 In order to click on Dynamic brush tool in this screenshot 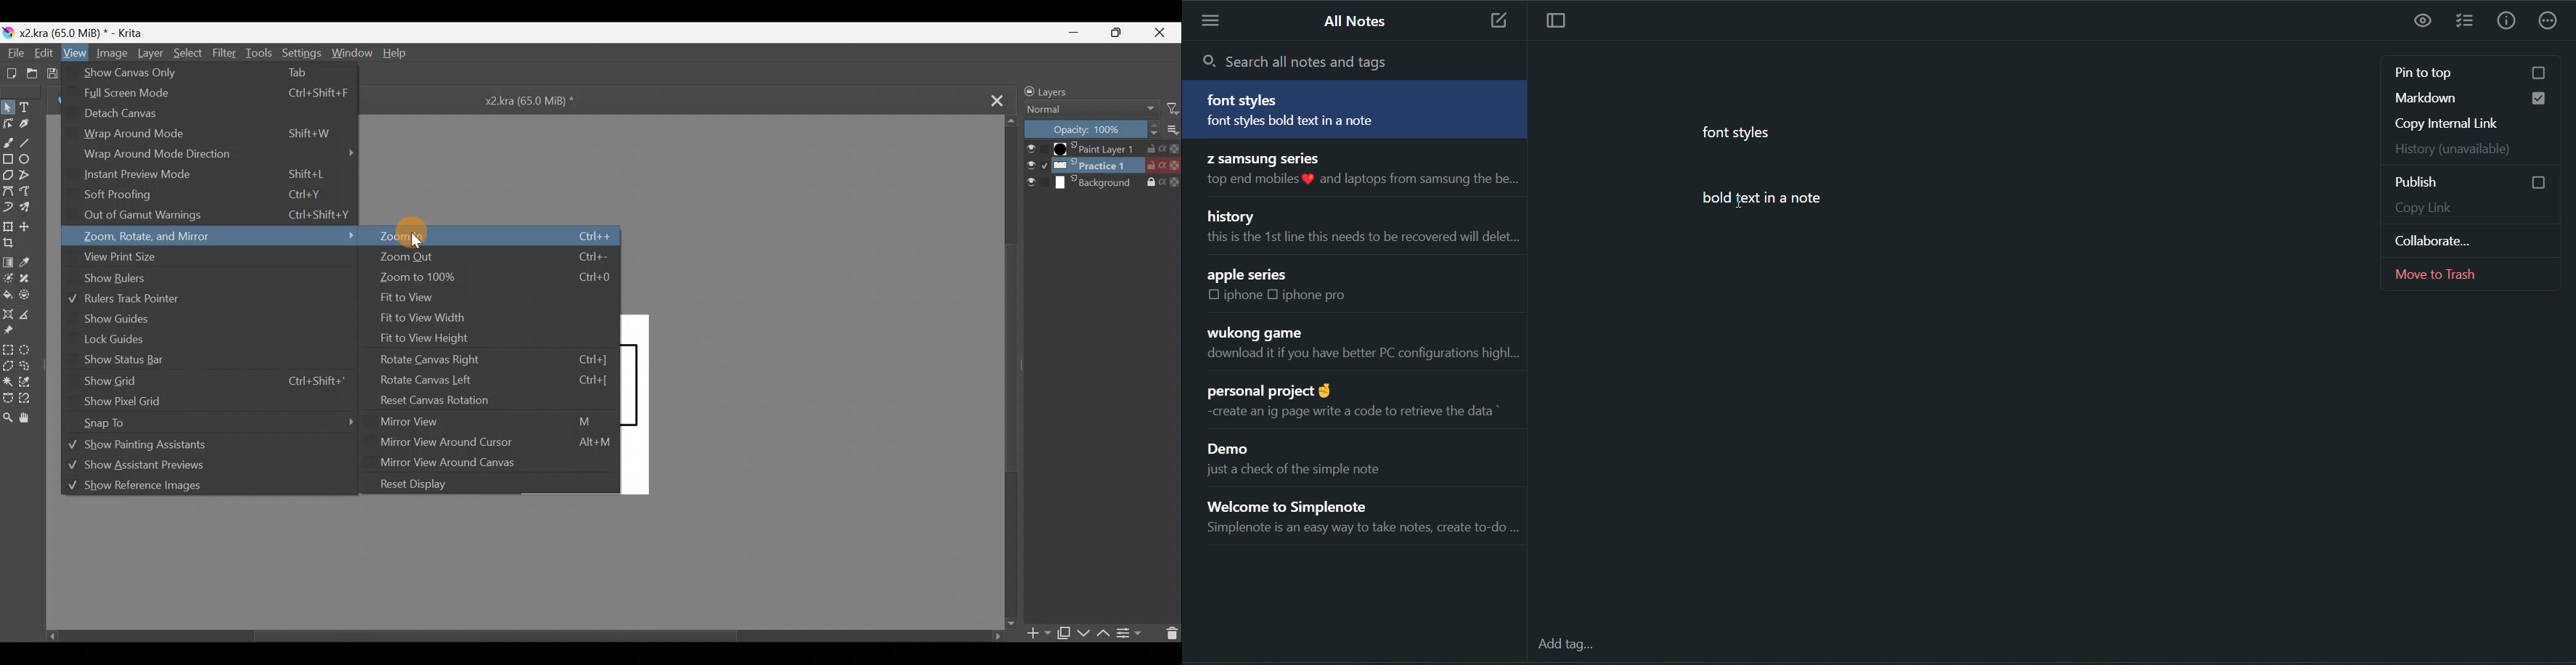, I will do `click(9, 207)`.